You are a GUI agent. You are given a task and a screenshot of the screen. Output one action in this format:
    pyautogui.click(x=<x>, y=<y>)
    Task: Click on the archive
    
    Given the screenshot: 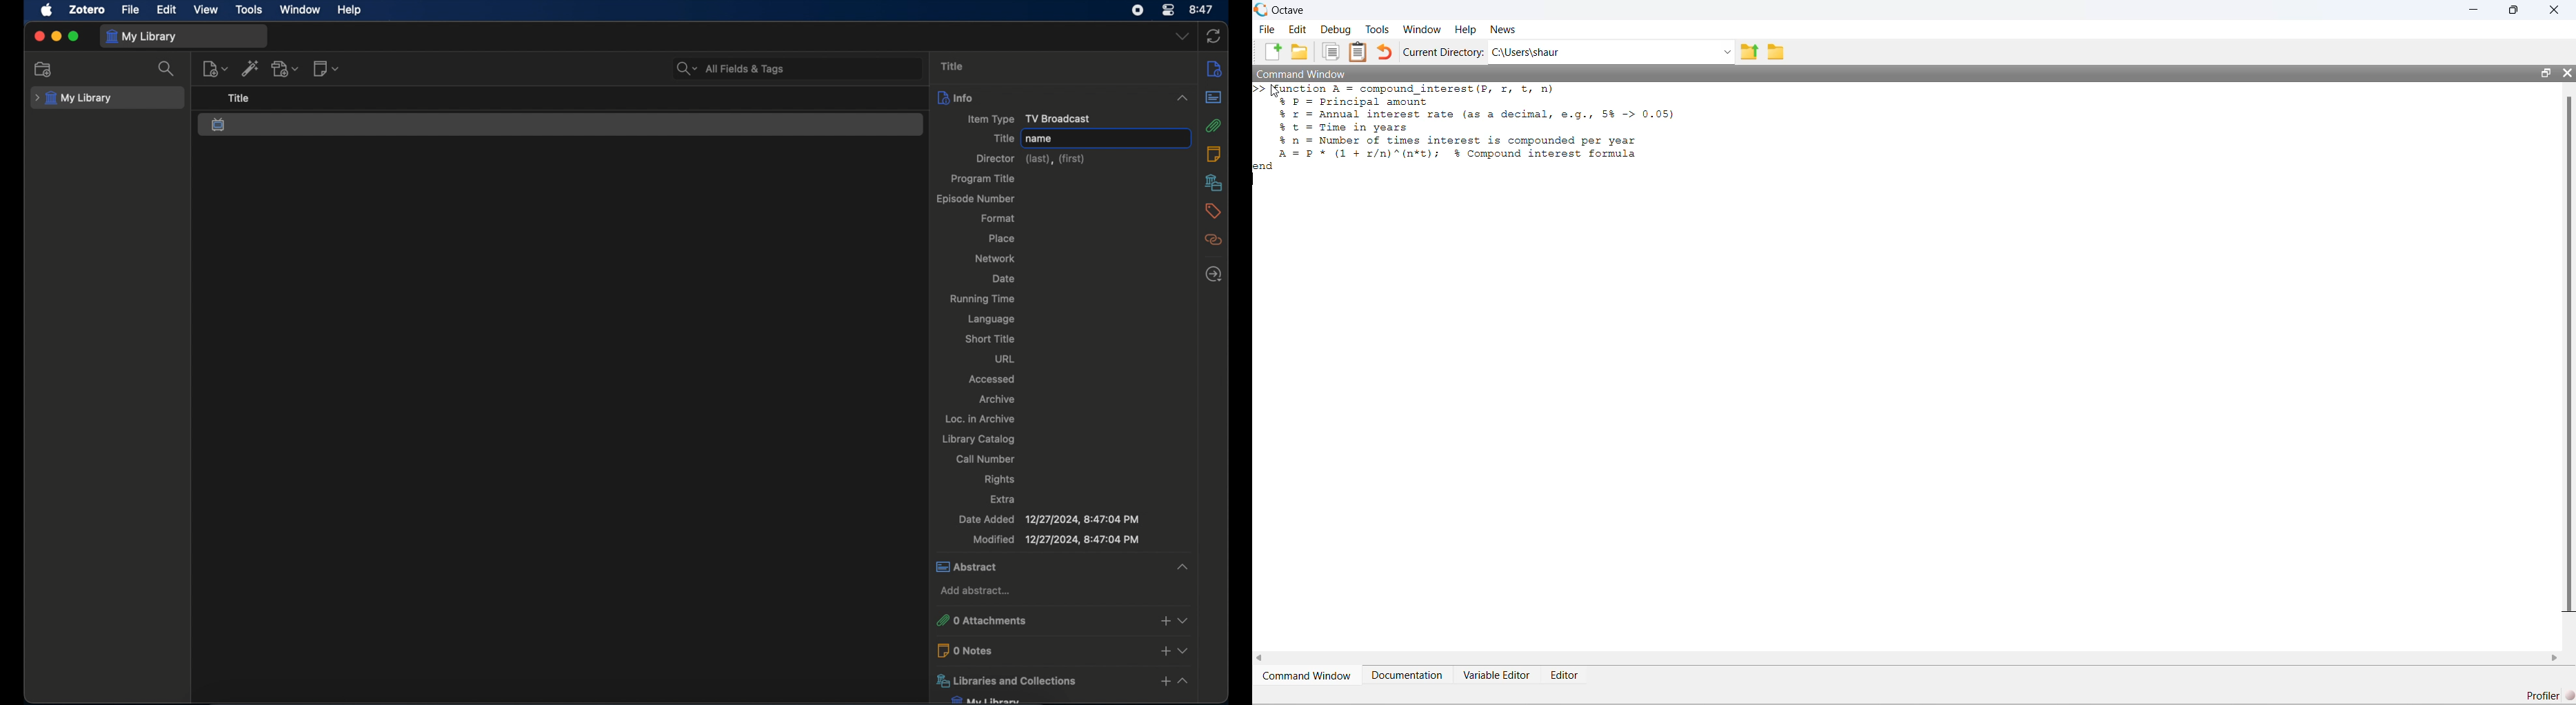 What is the action you would take?
    pyautogui.click(x=998, y=400)
    